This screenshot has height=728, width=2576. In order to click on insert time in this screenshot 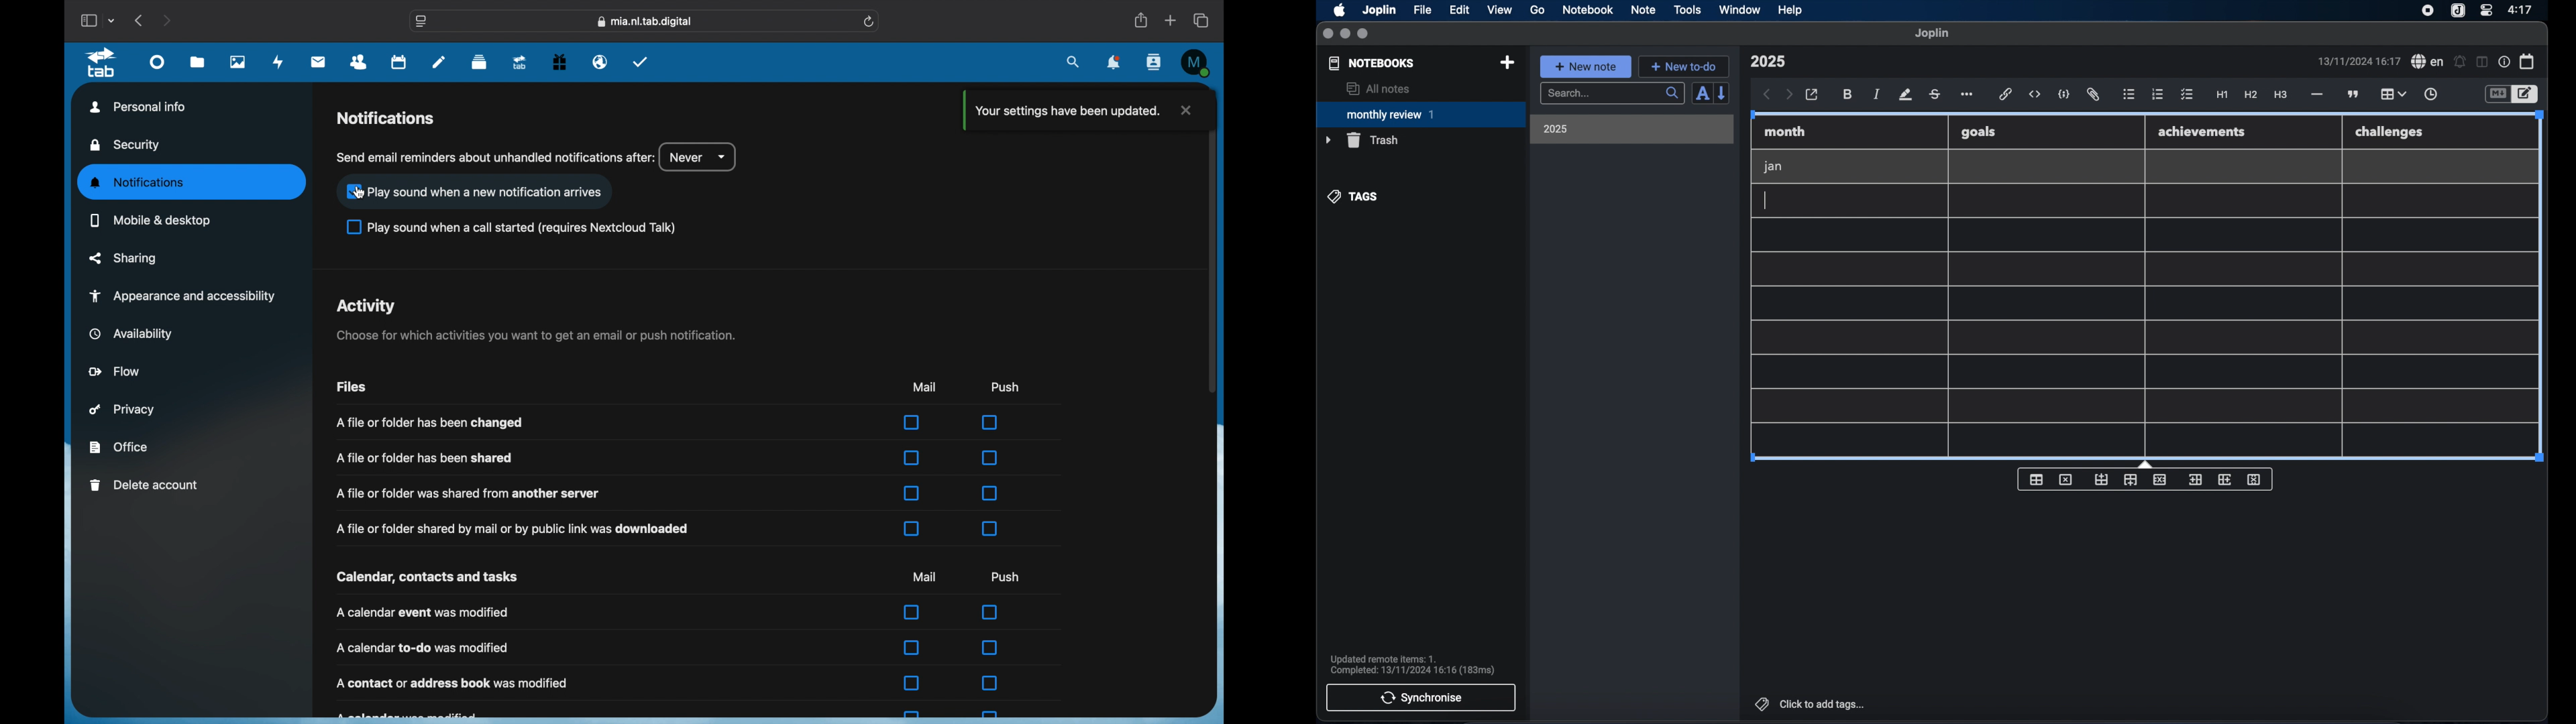, I will do `click(2430, 95)`.